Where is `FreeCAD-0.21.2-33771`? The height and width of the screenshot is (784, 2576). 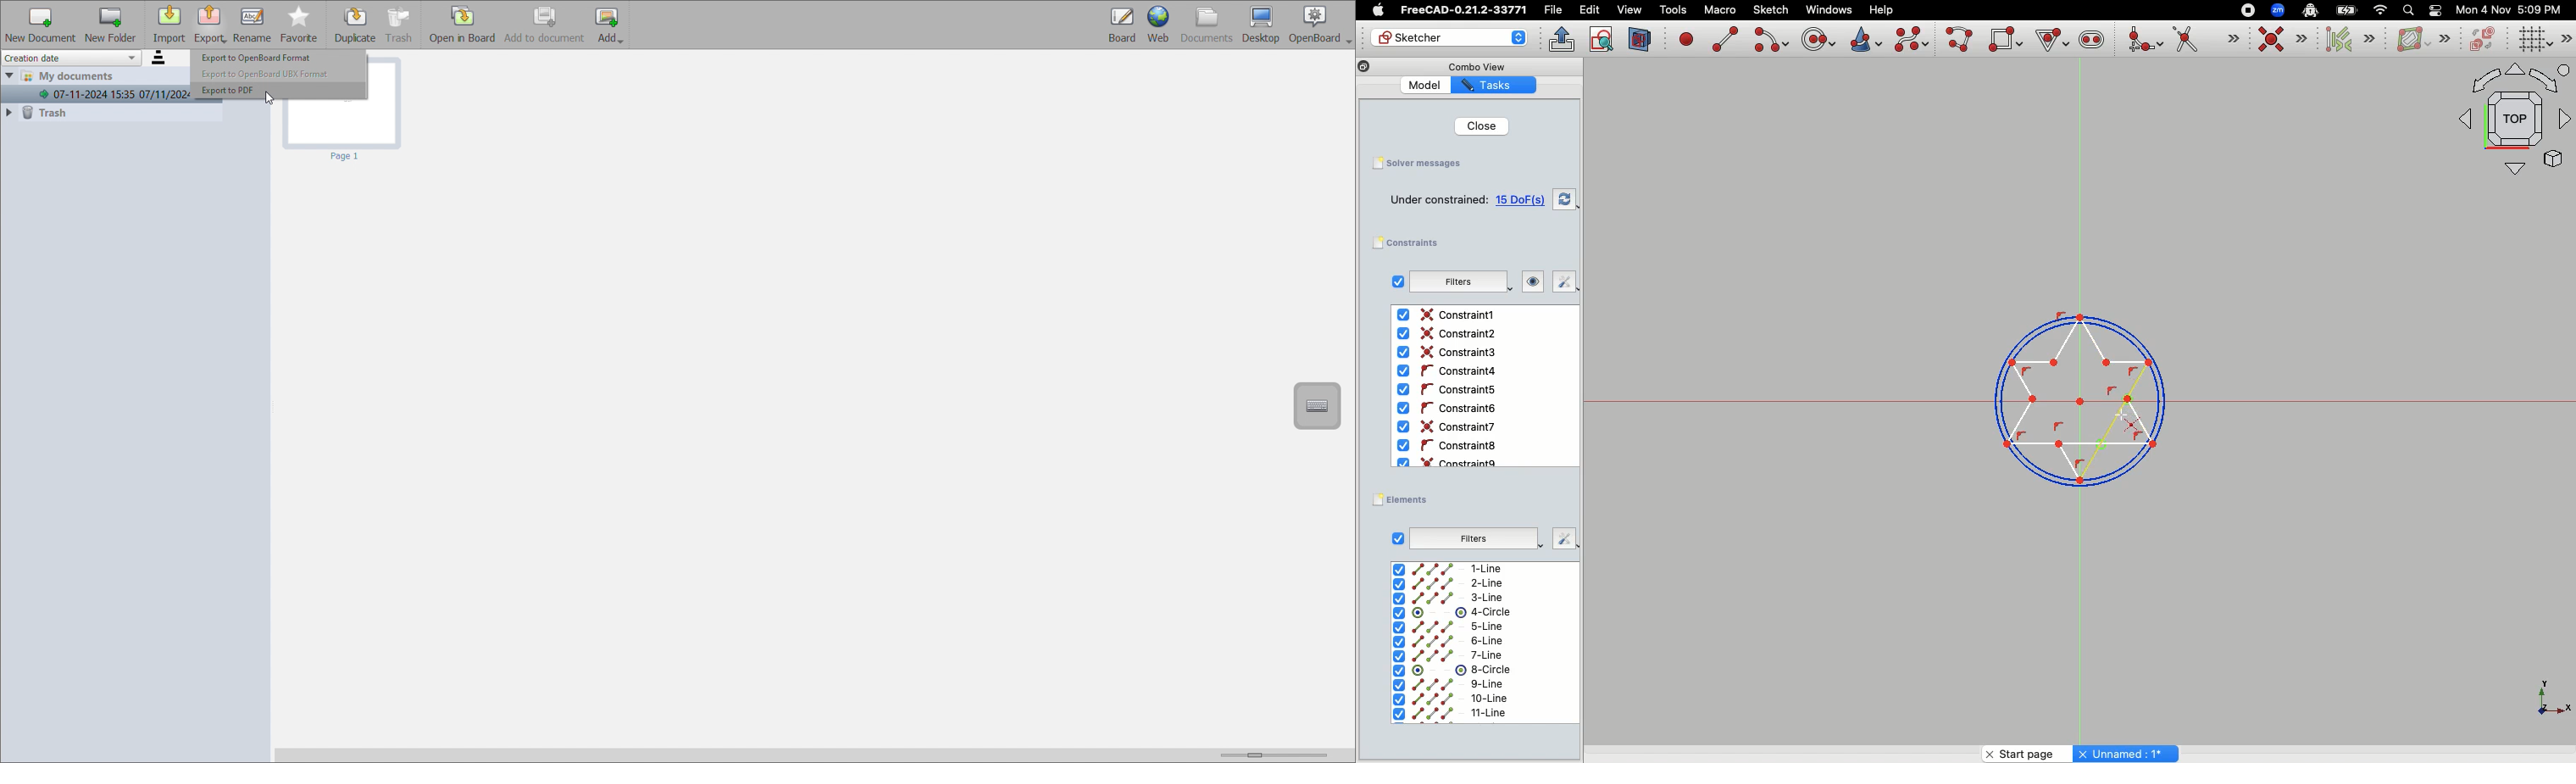
FreeCAD-0.21.2-33771 is located at coordinates (1463, 10).